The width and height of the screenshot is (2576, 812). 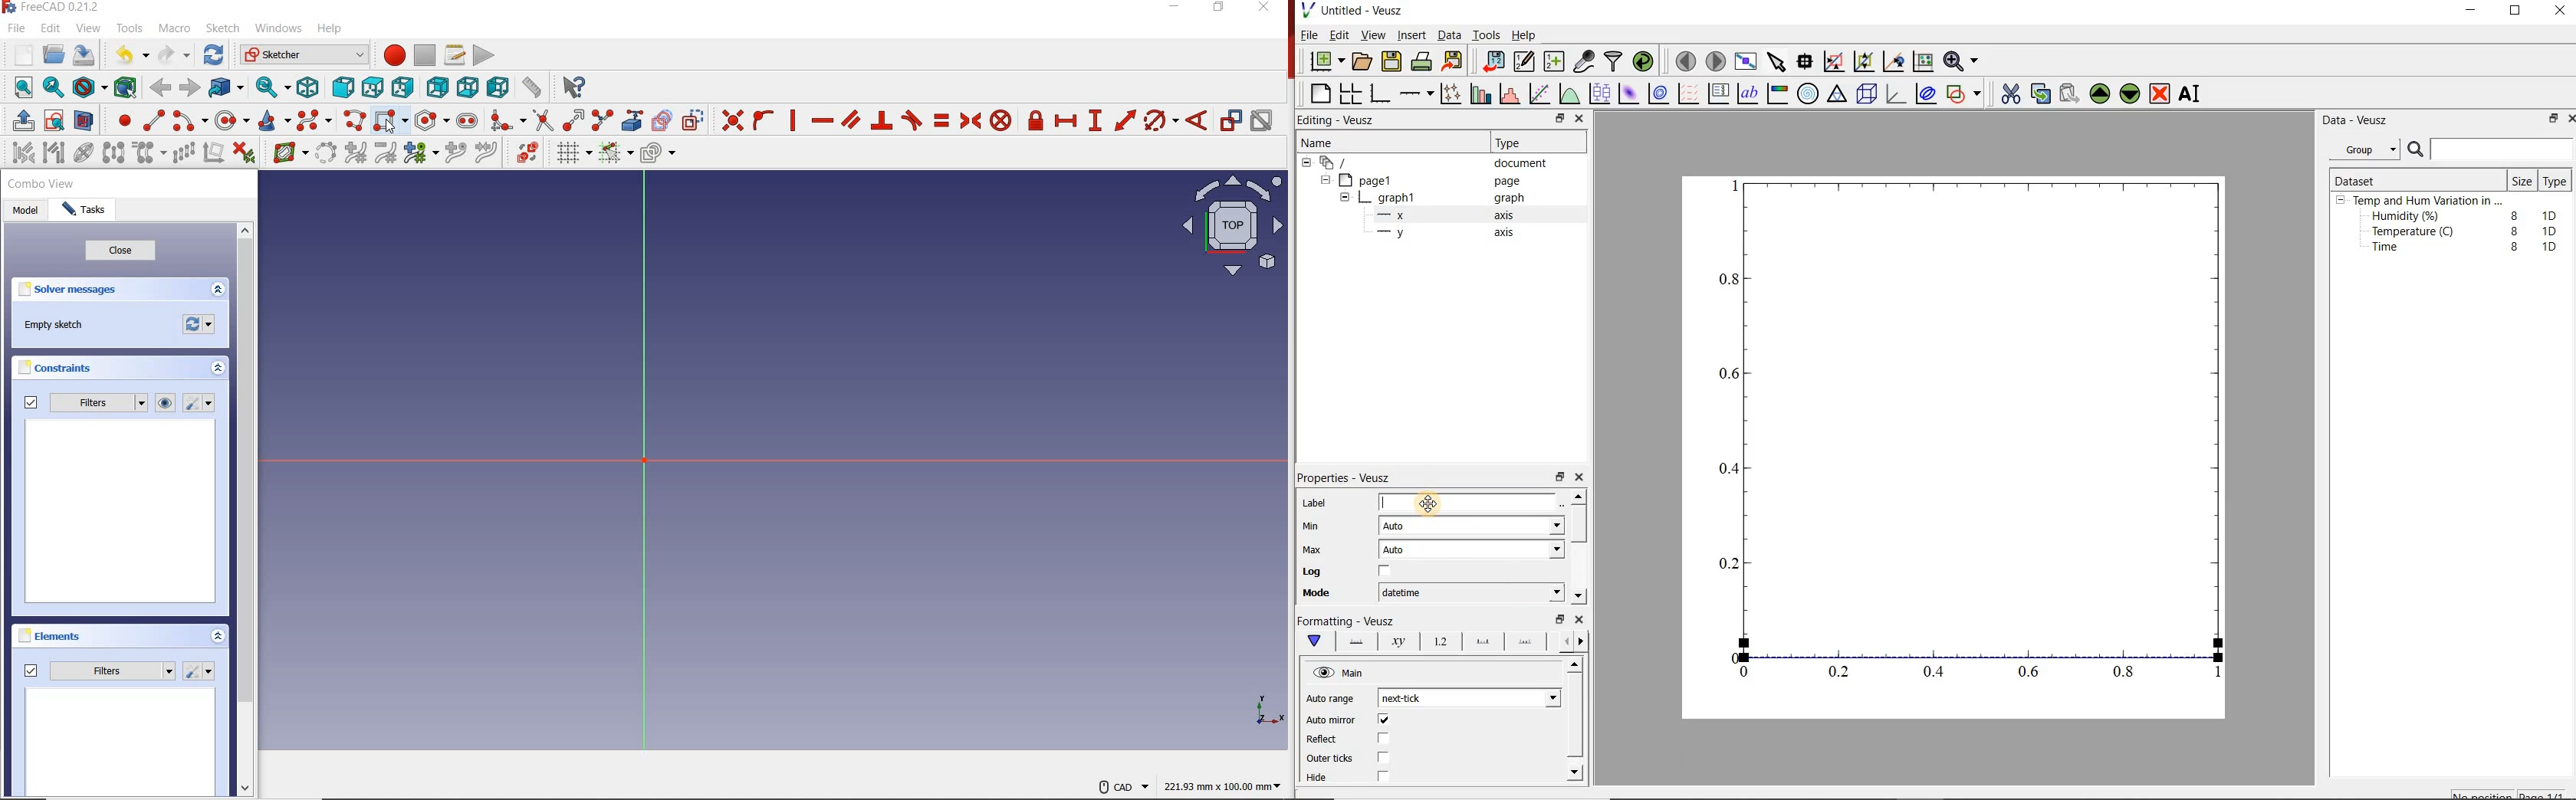 What do you see at coordinates (2482, 795) in the screenshot?
I see `No position` at bounding box center [2482, 795].